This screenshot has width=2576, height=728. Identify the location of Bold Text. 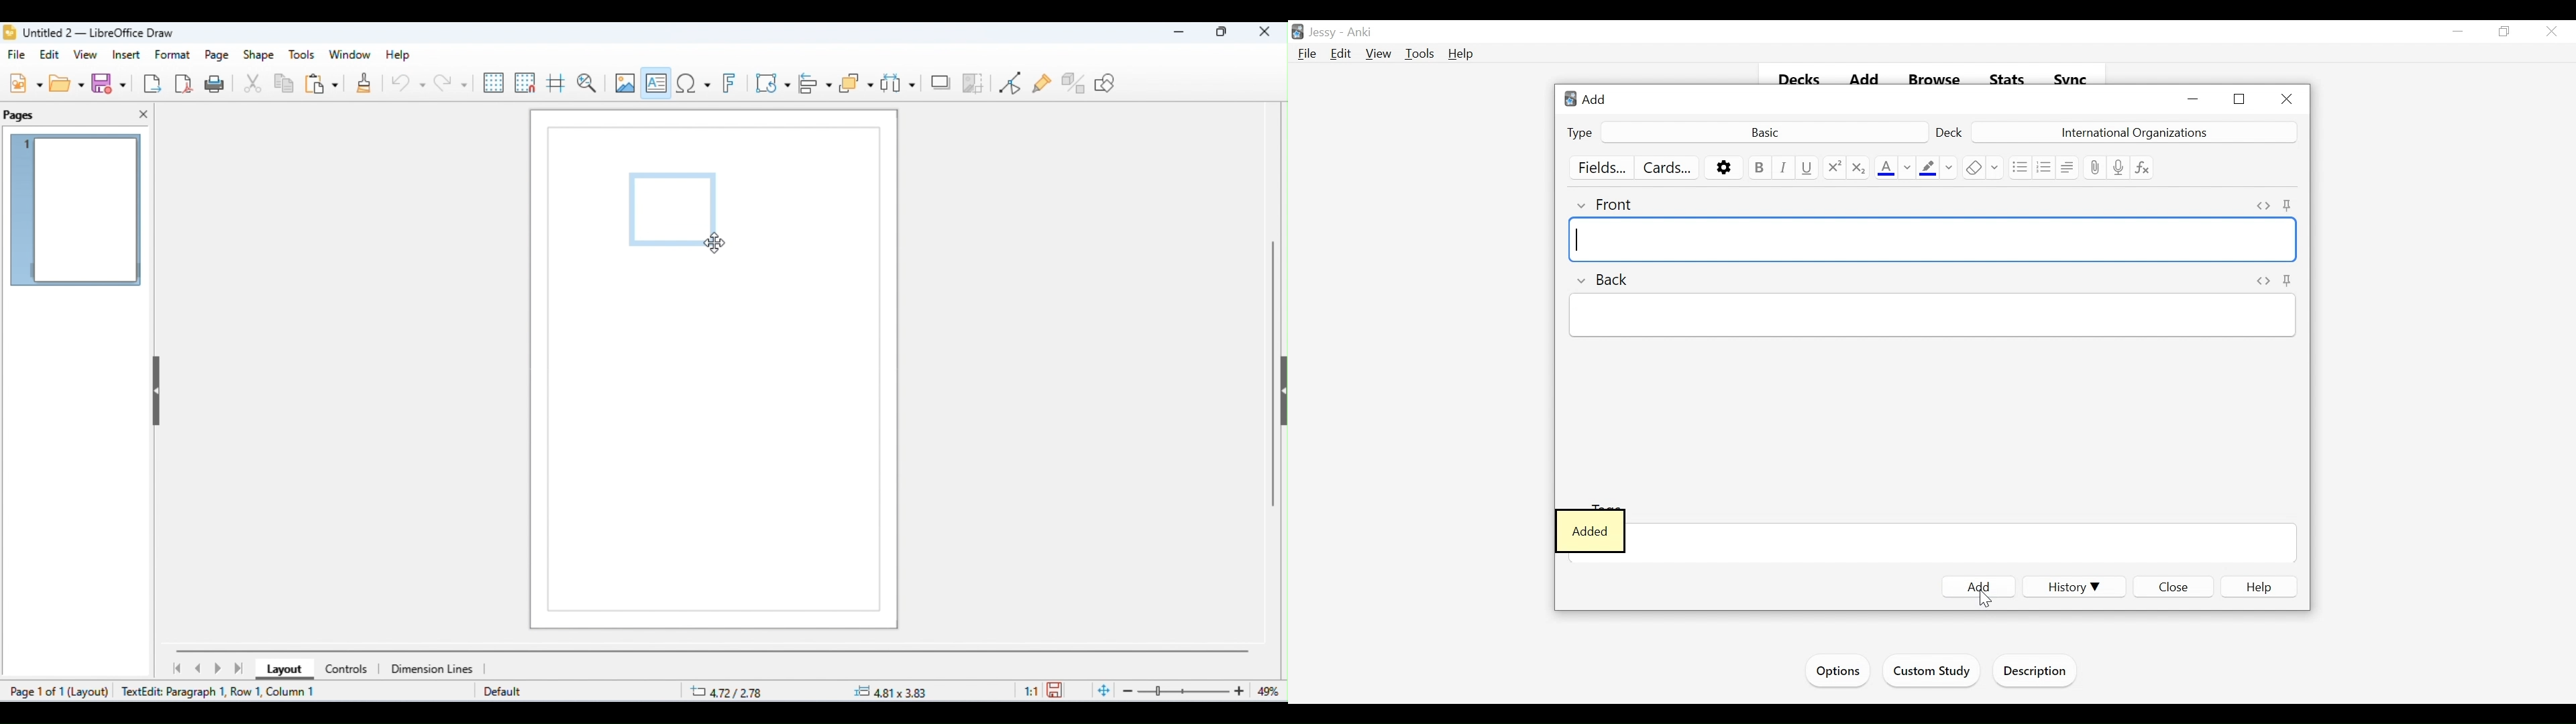
(1758, 168).